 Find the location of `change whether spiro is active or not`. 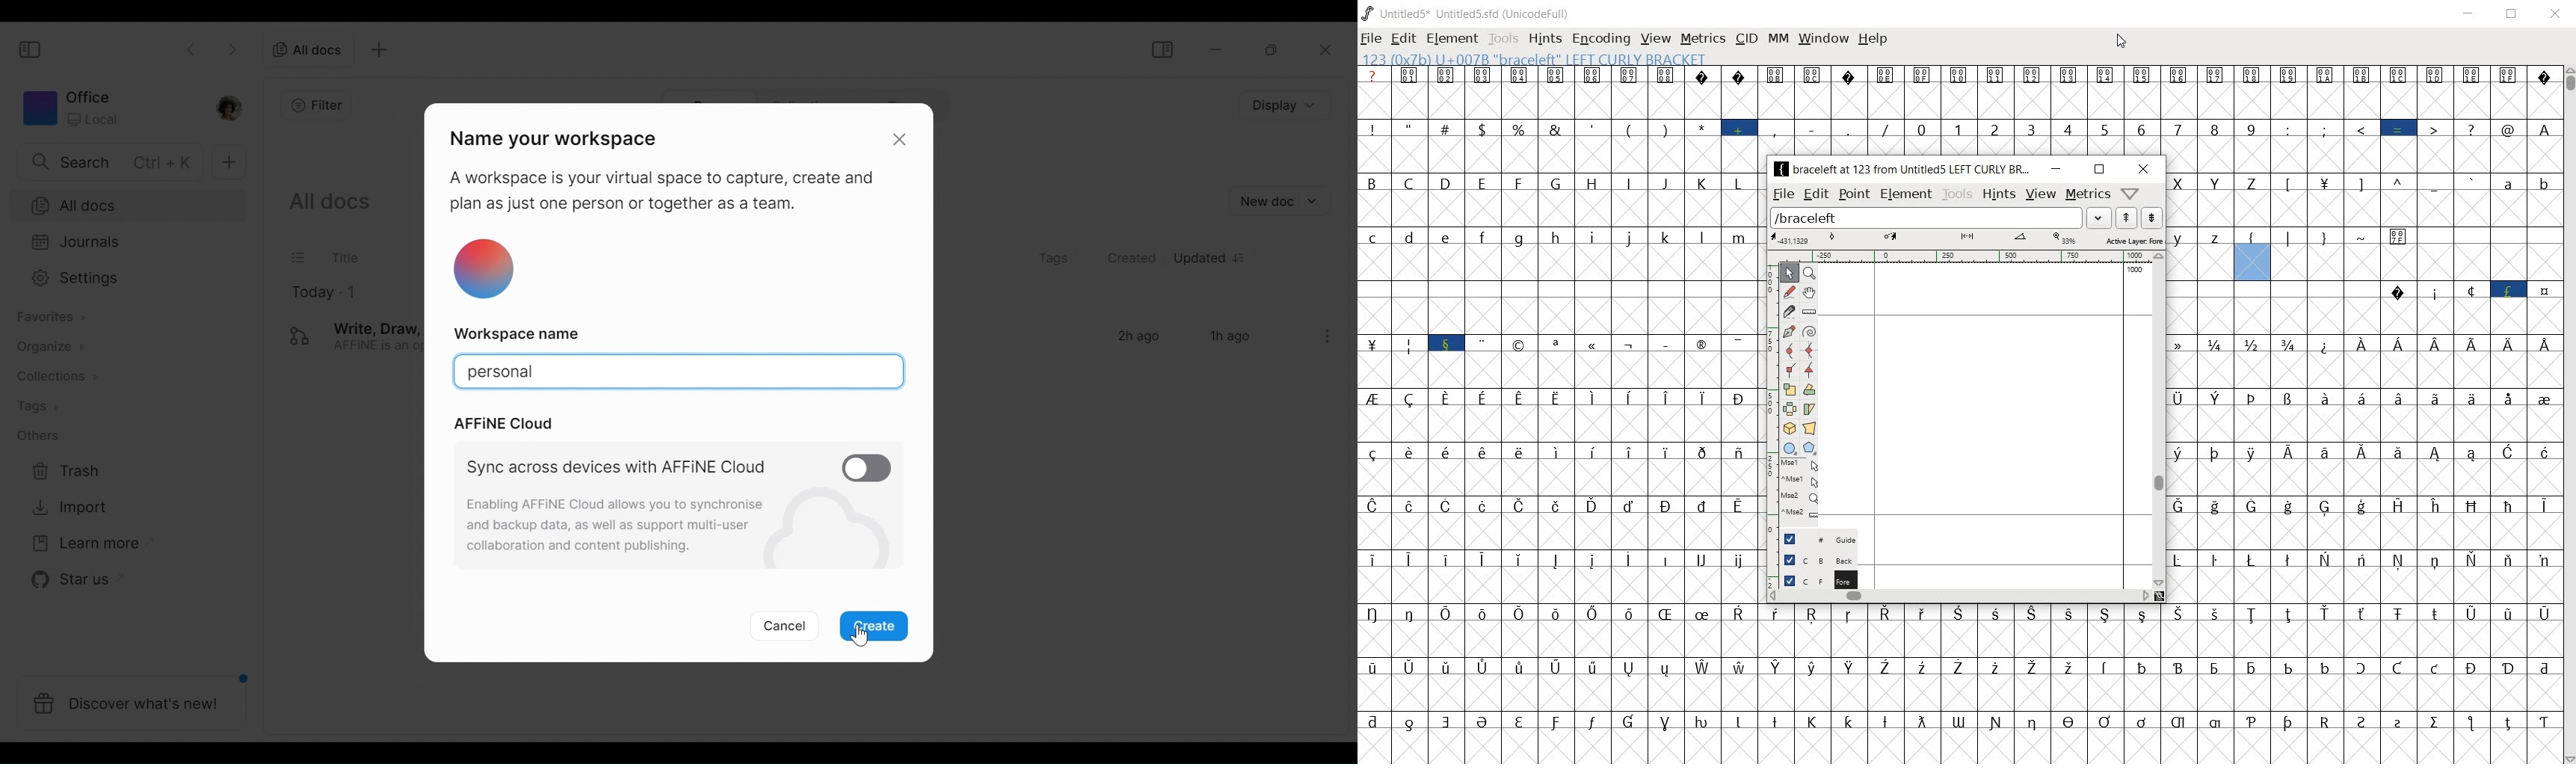

change whether spiro is active or not is located at coordinates (1810, 330).